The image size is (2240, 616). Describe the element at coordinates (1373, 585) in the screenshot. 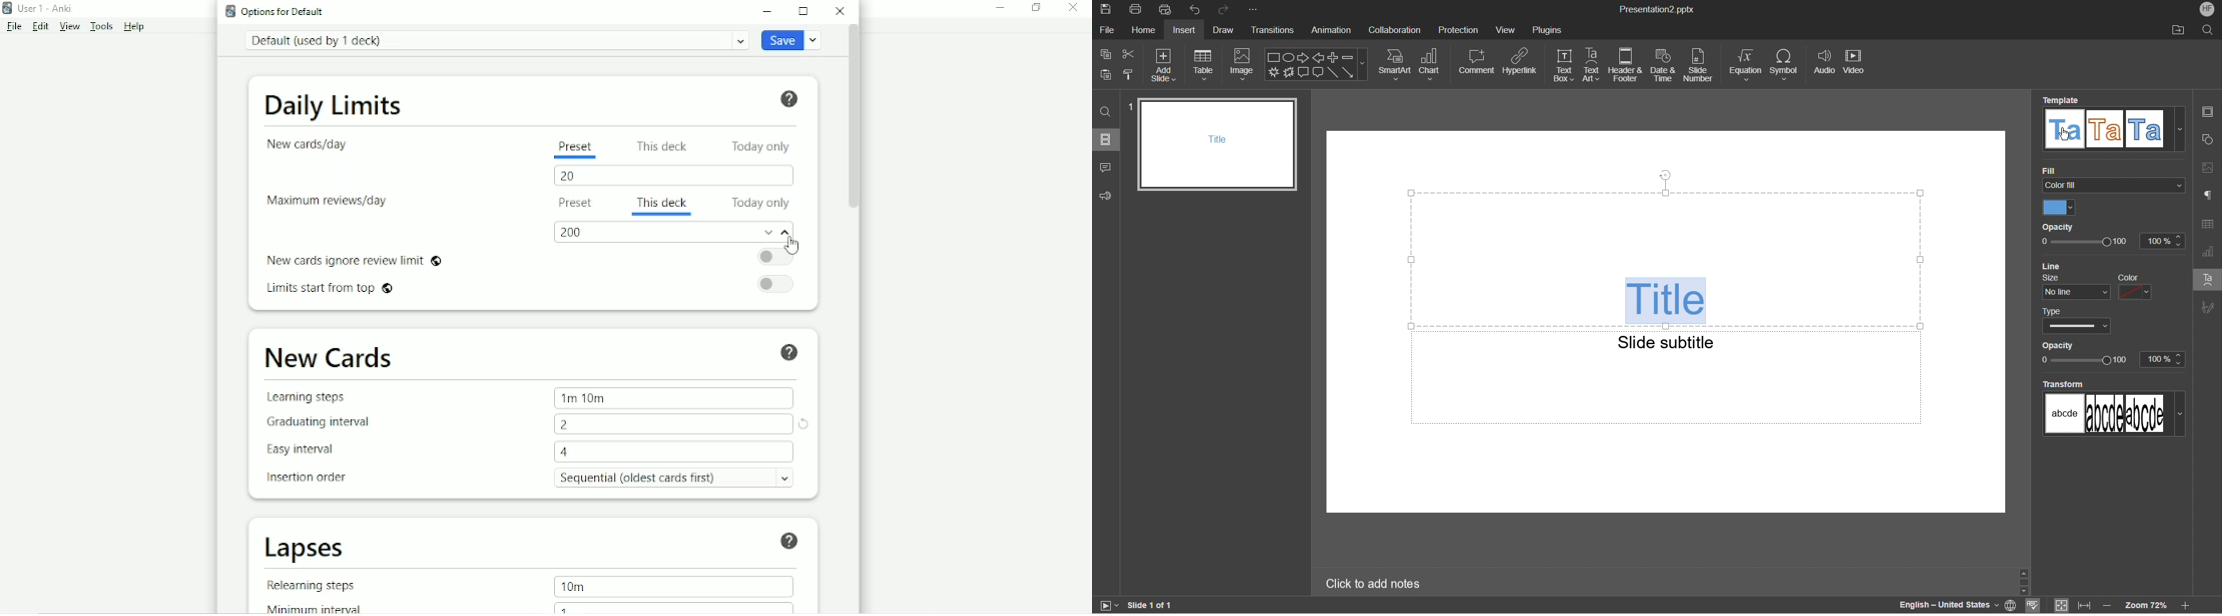

I see `Click to add notes` at that location.